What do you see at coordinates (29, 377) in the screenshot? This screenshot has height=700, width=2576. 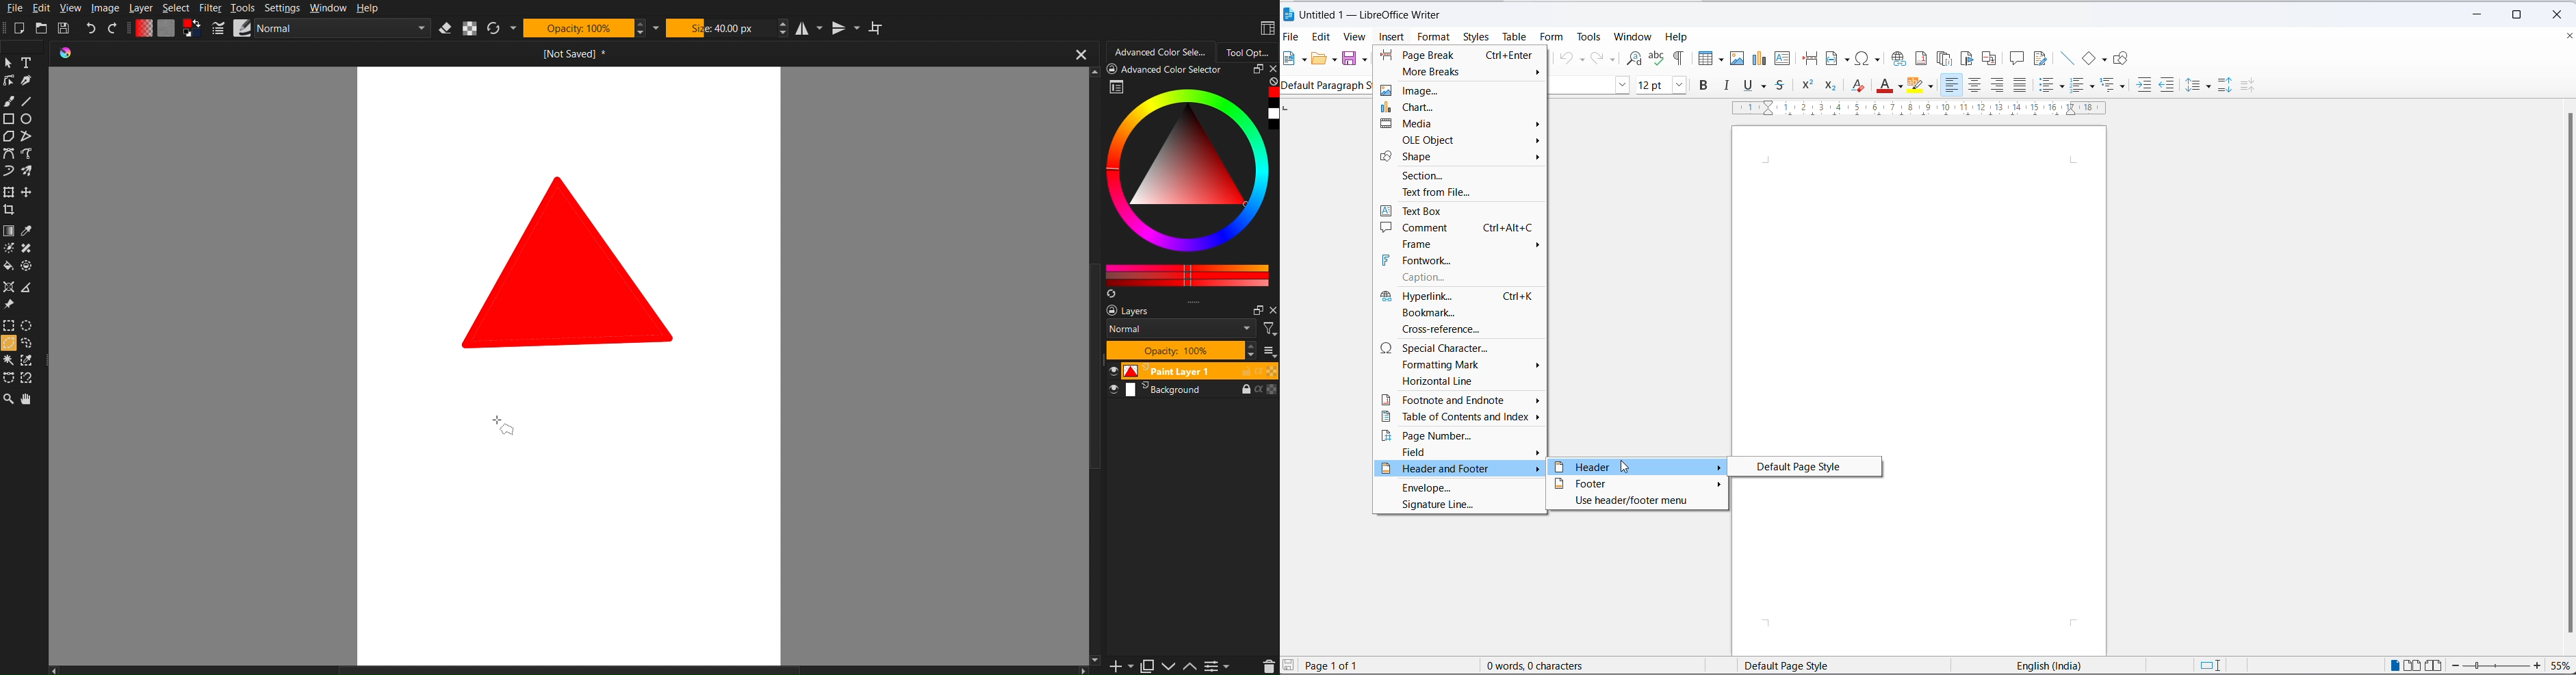 I see `Angle` at bounding box center [29, 377].